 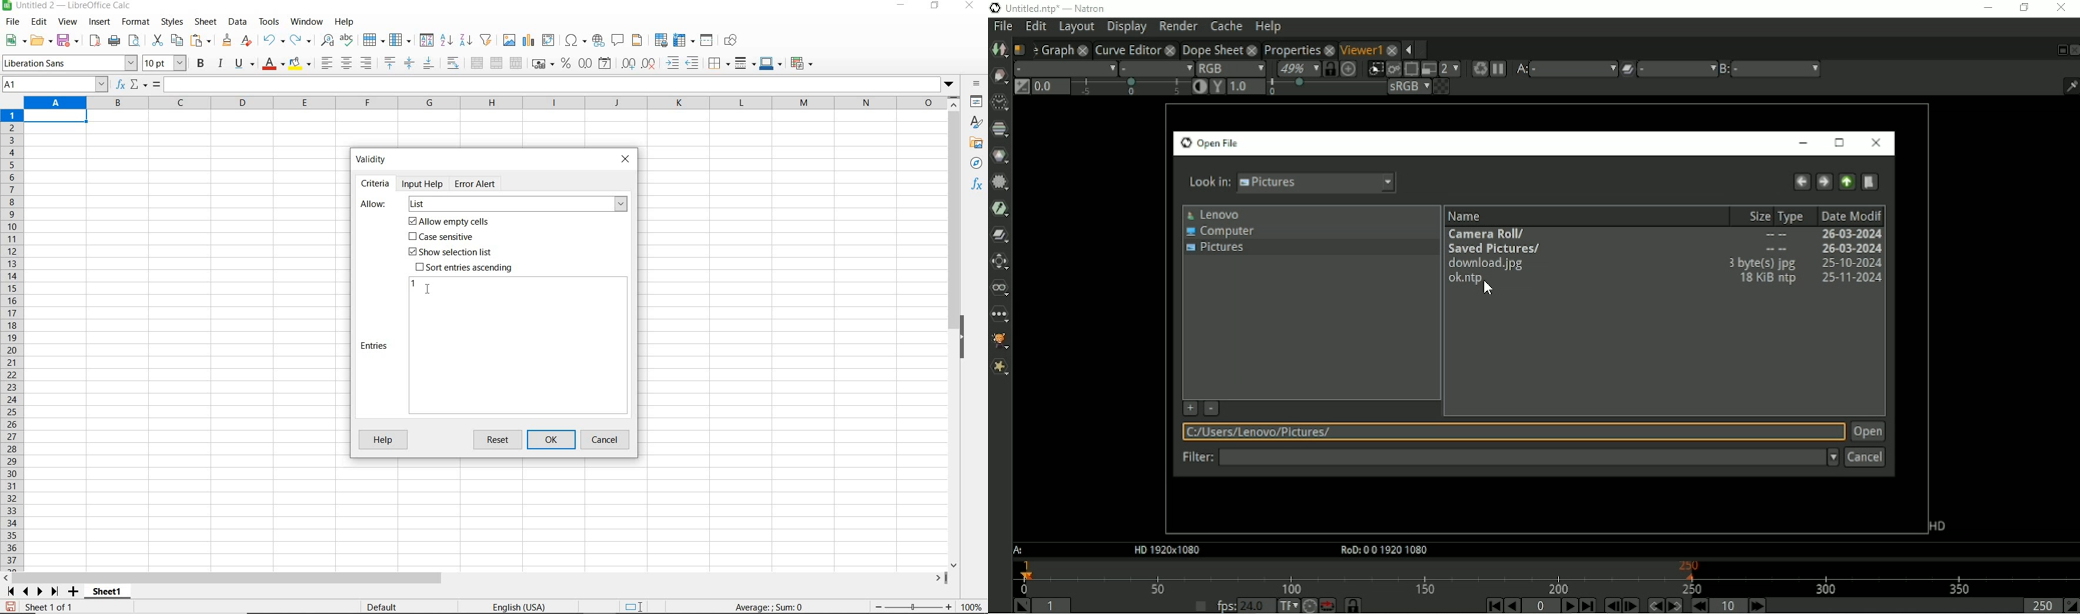 I want to click on Allow empty cells, so click(x=450, y=222).